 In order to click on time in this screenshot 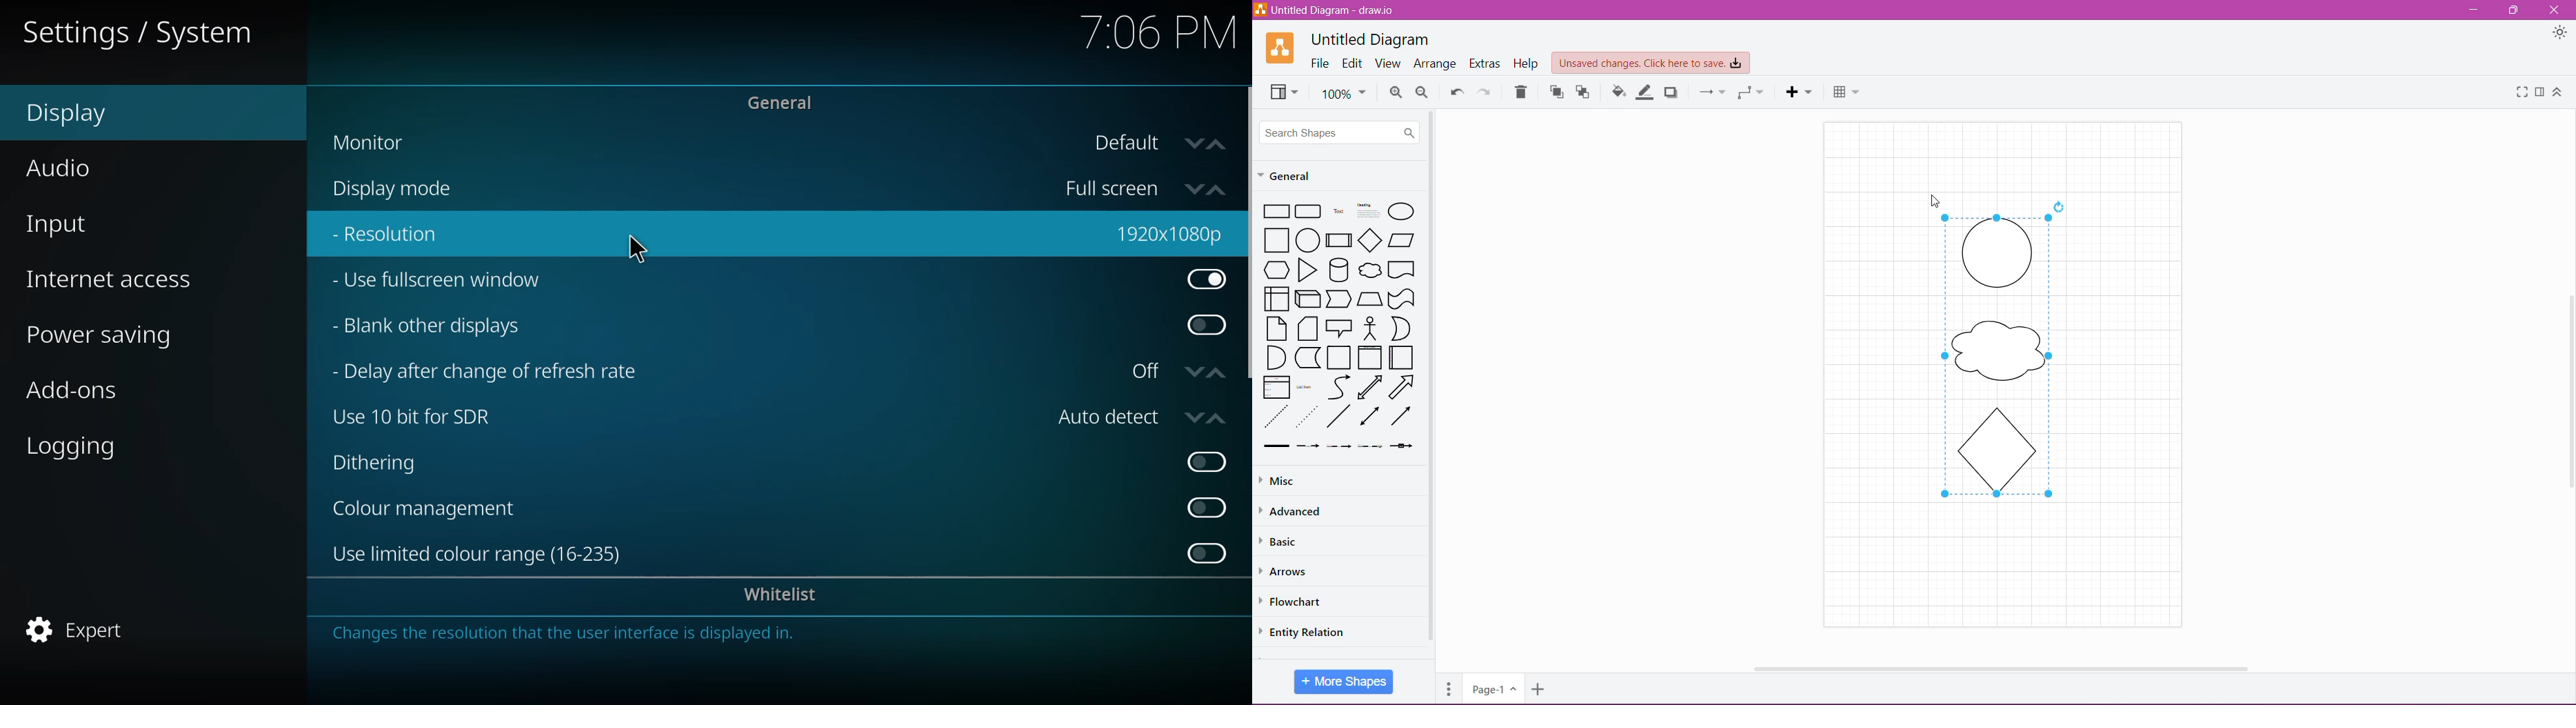, I will do `click(1157, 32)`.